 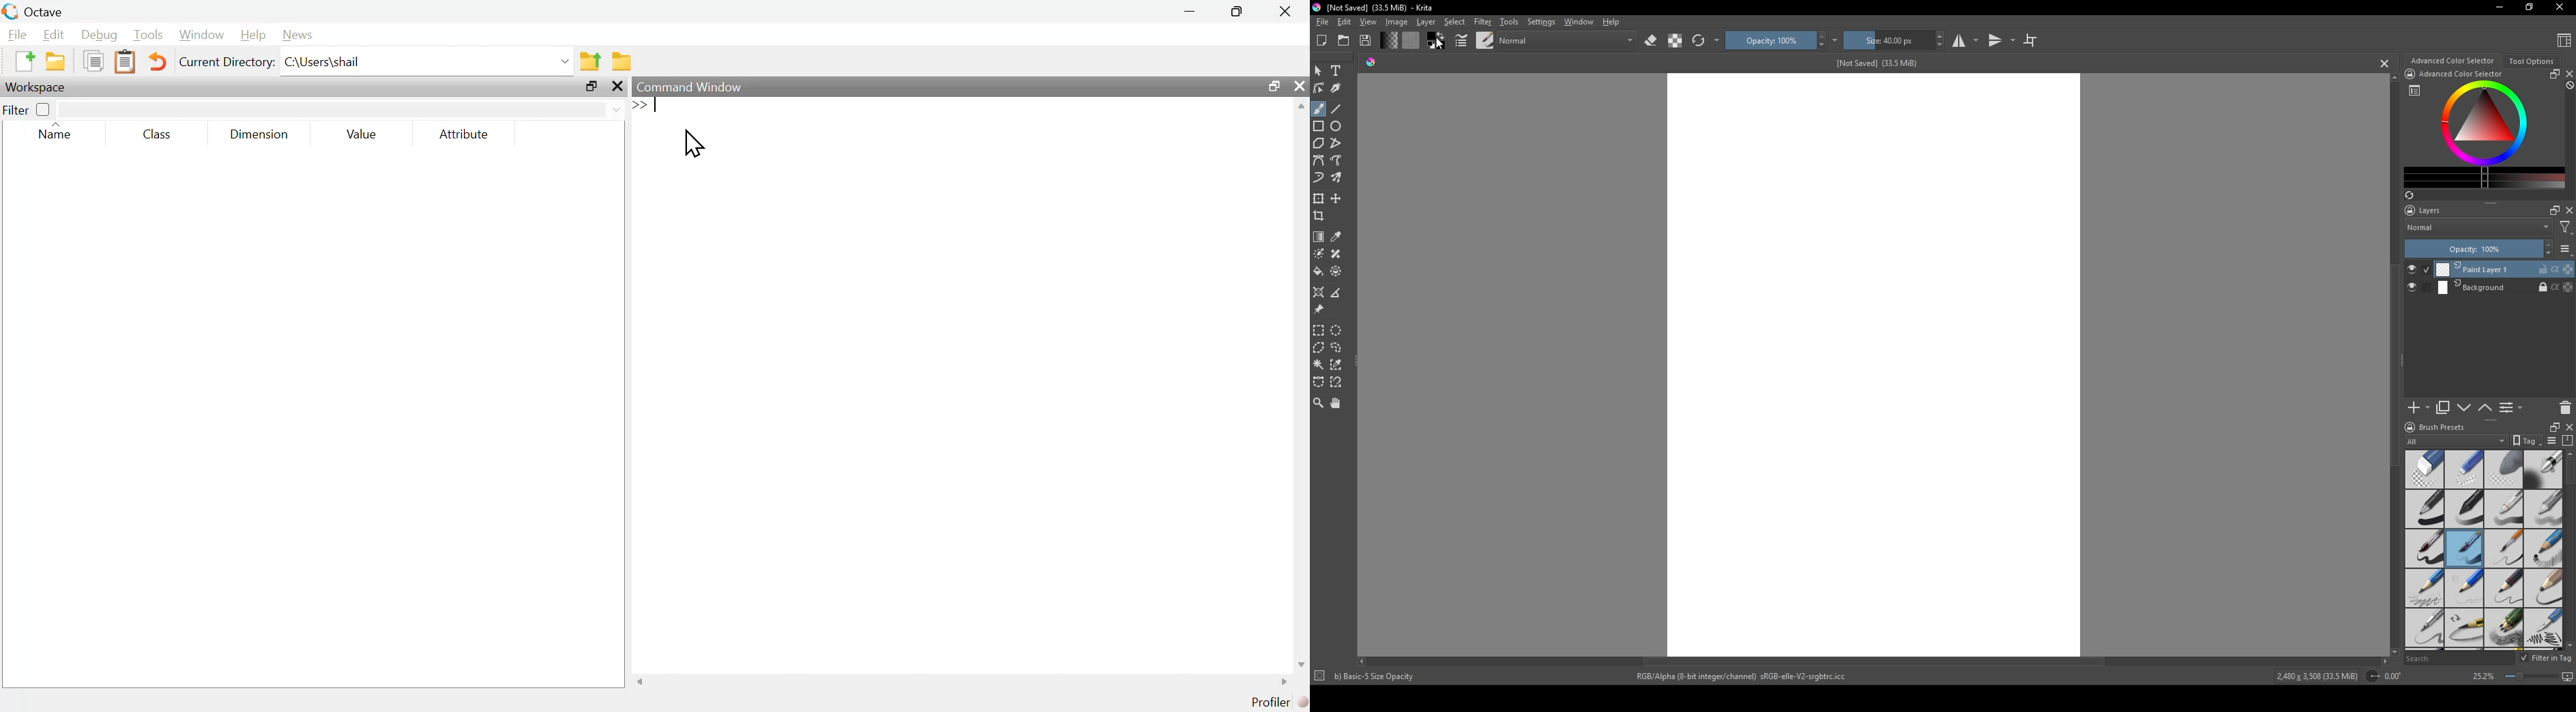 I want to click on horizontal scroll bar, so click(x=963, y=681).